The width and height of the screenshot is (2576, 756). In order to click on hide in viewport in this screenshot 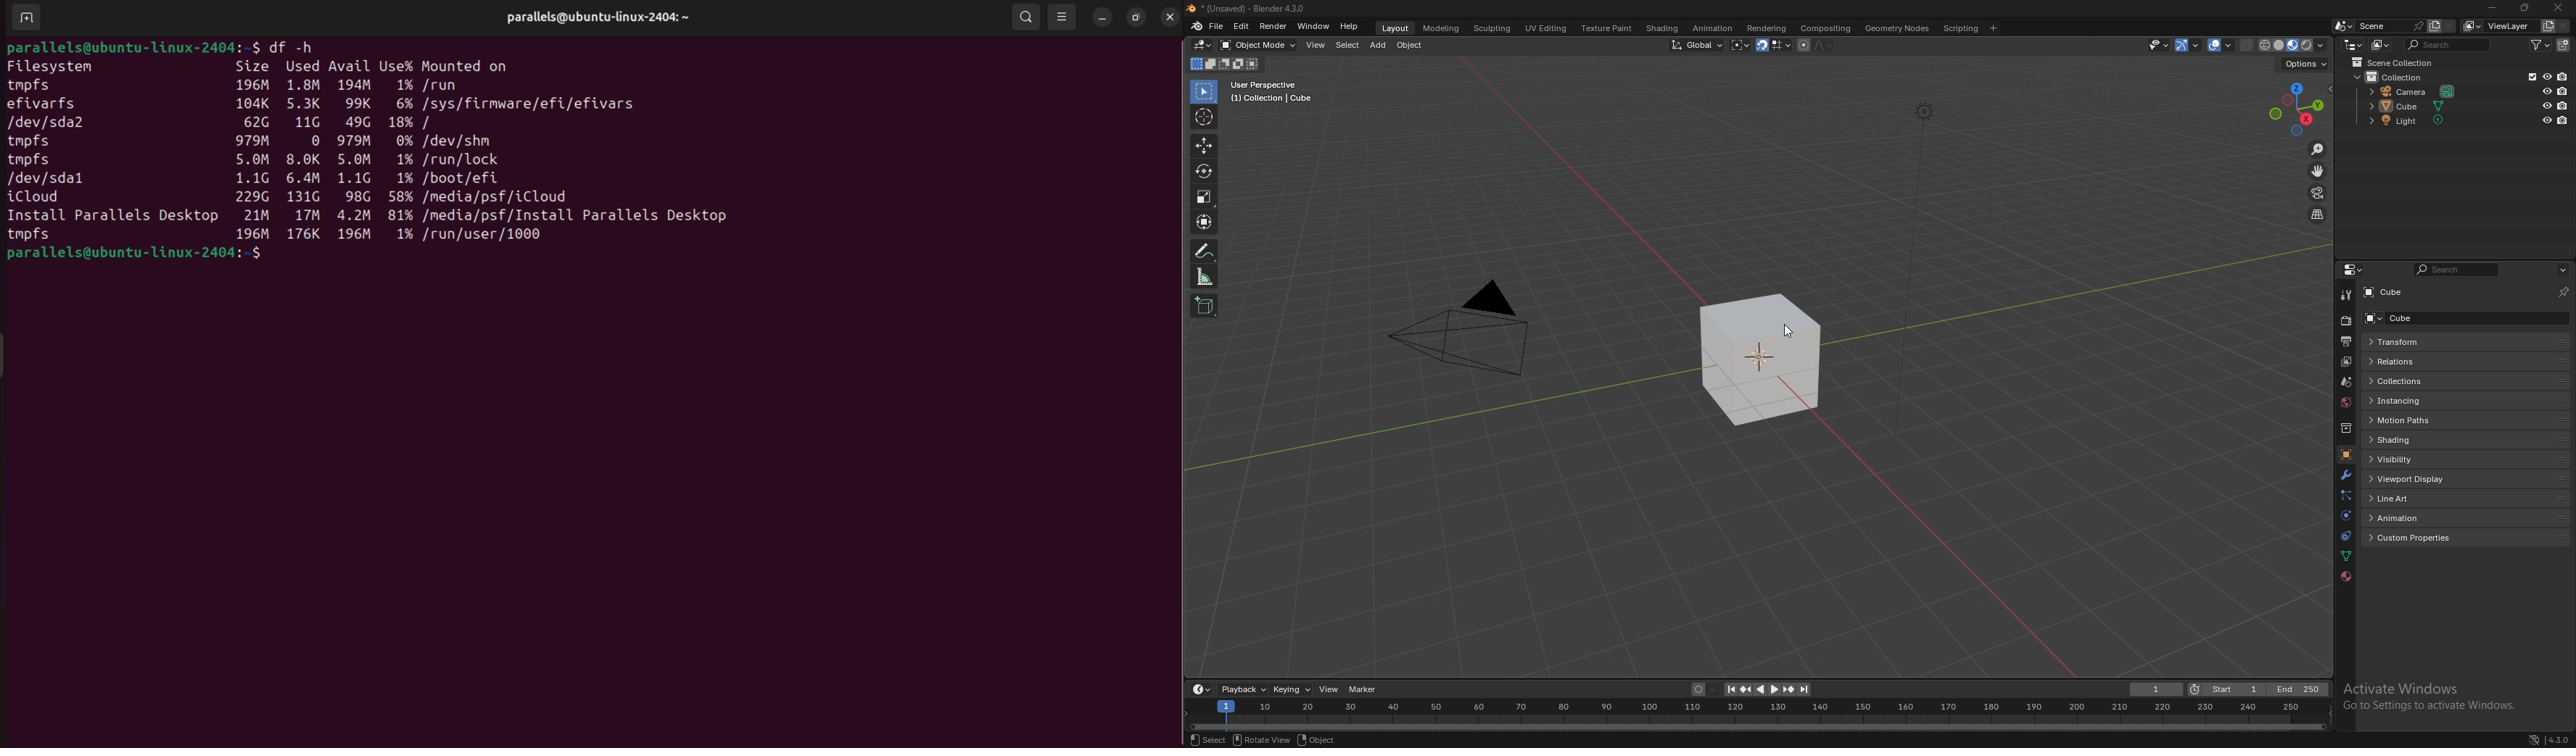, I will do `click(2546, 106)`.